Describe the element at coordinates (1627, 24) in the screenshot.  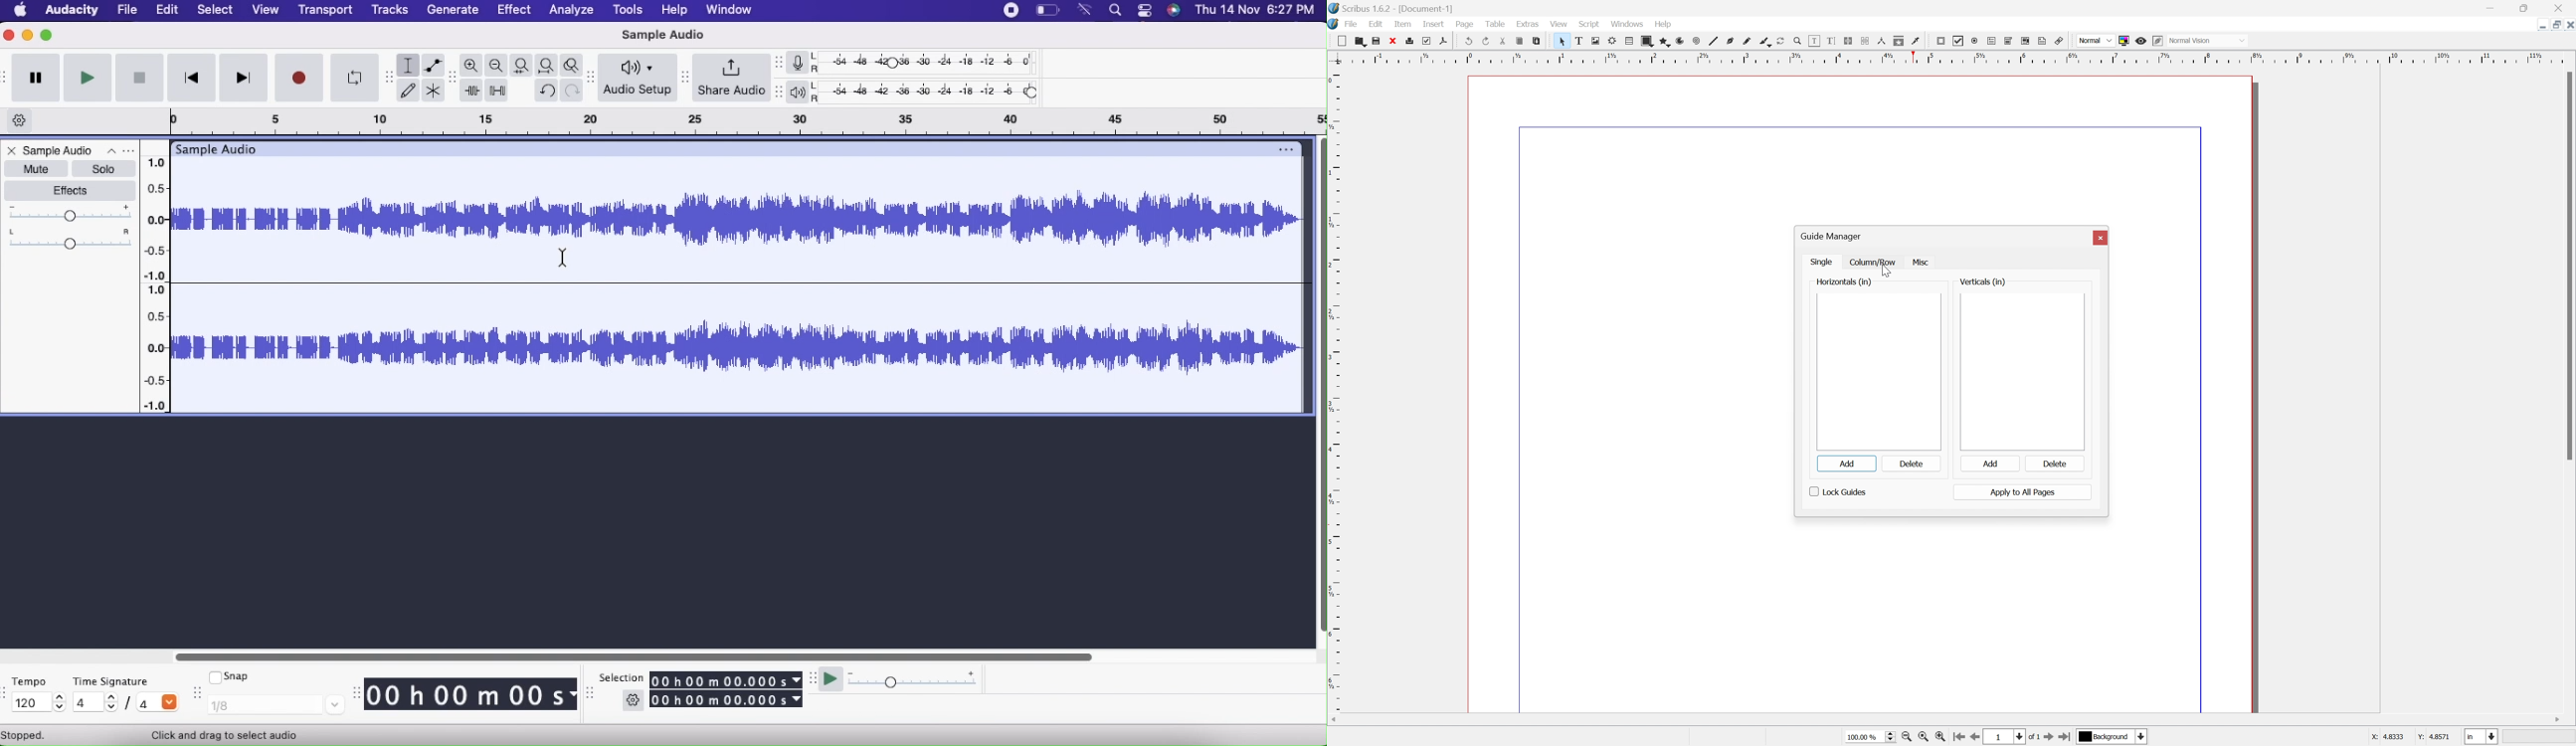
I see `windows` at that location.